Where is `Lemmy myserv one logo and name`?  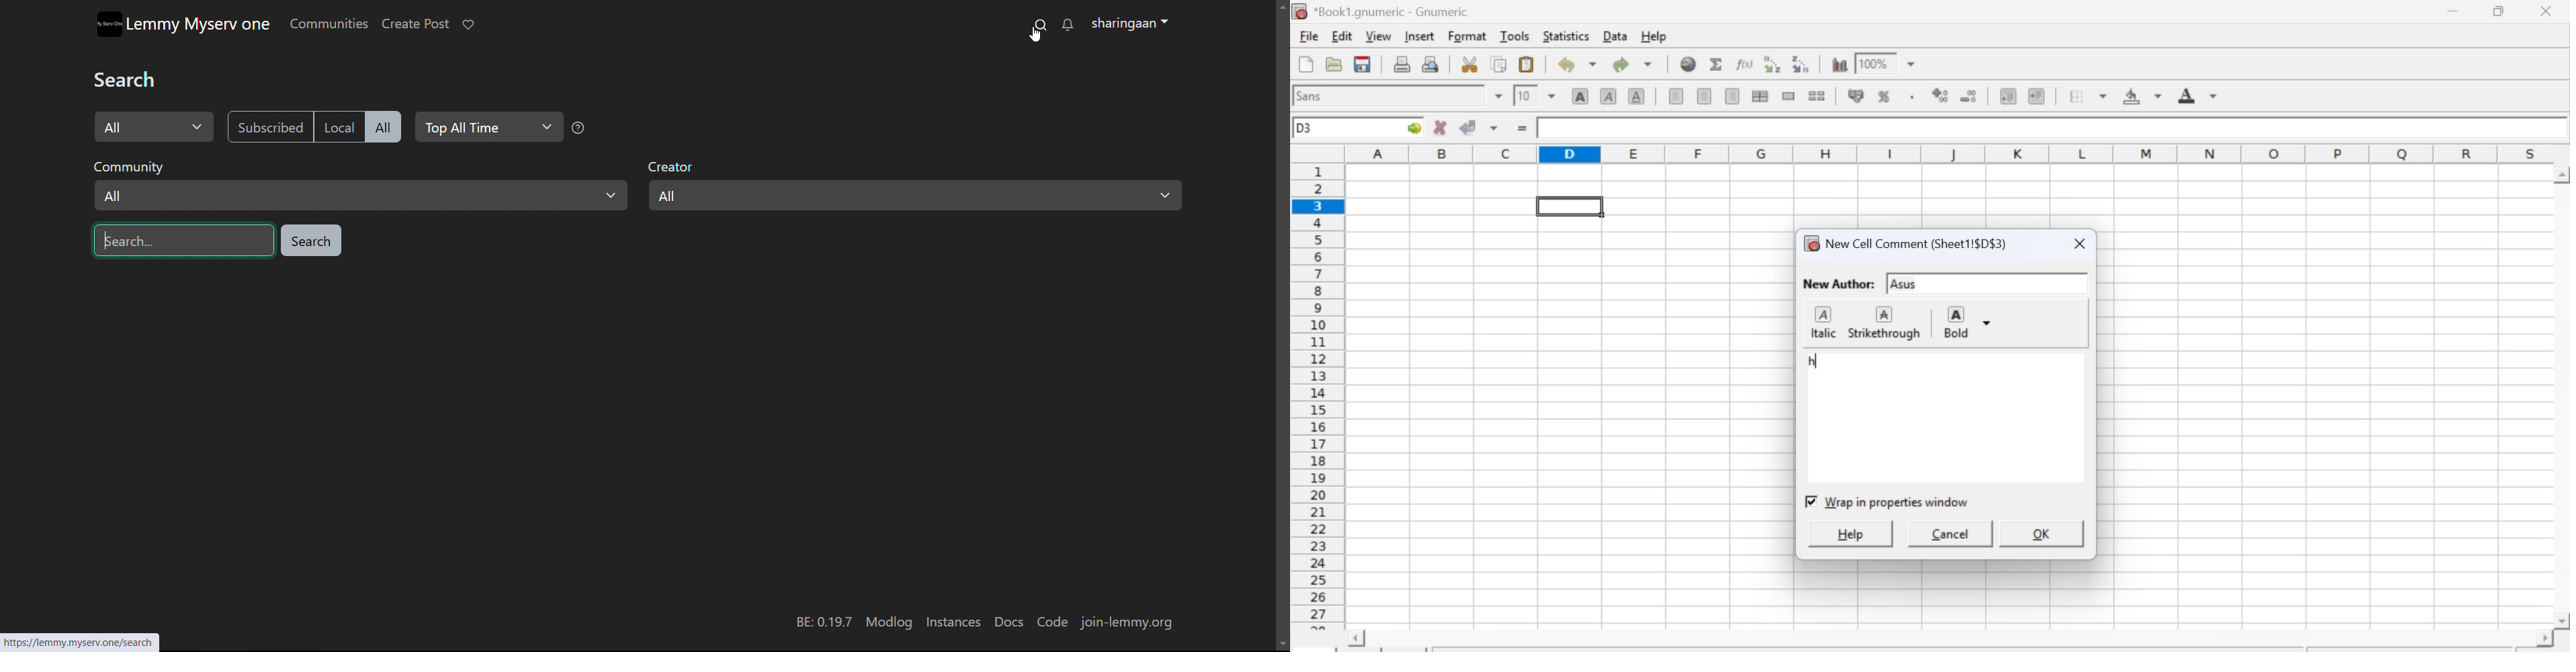 Lemmy myserv one logo and name is located at coordinates (184, 24).